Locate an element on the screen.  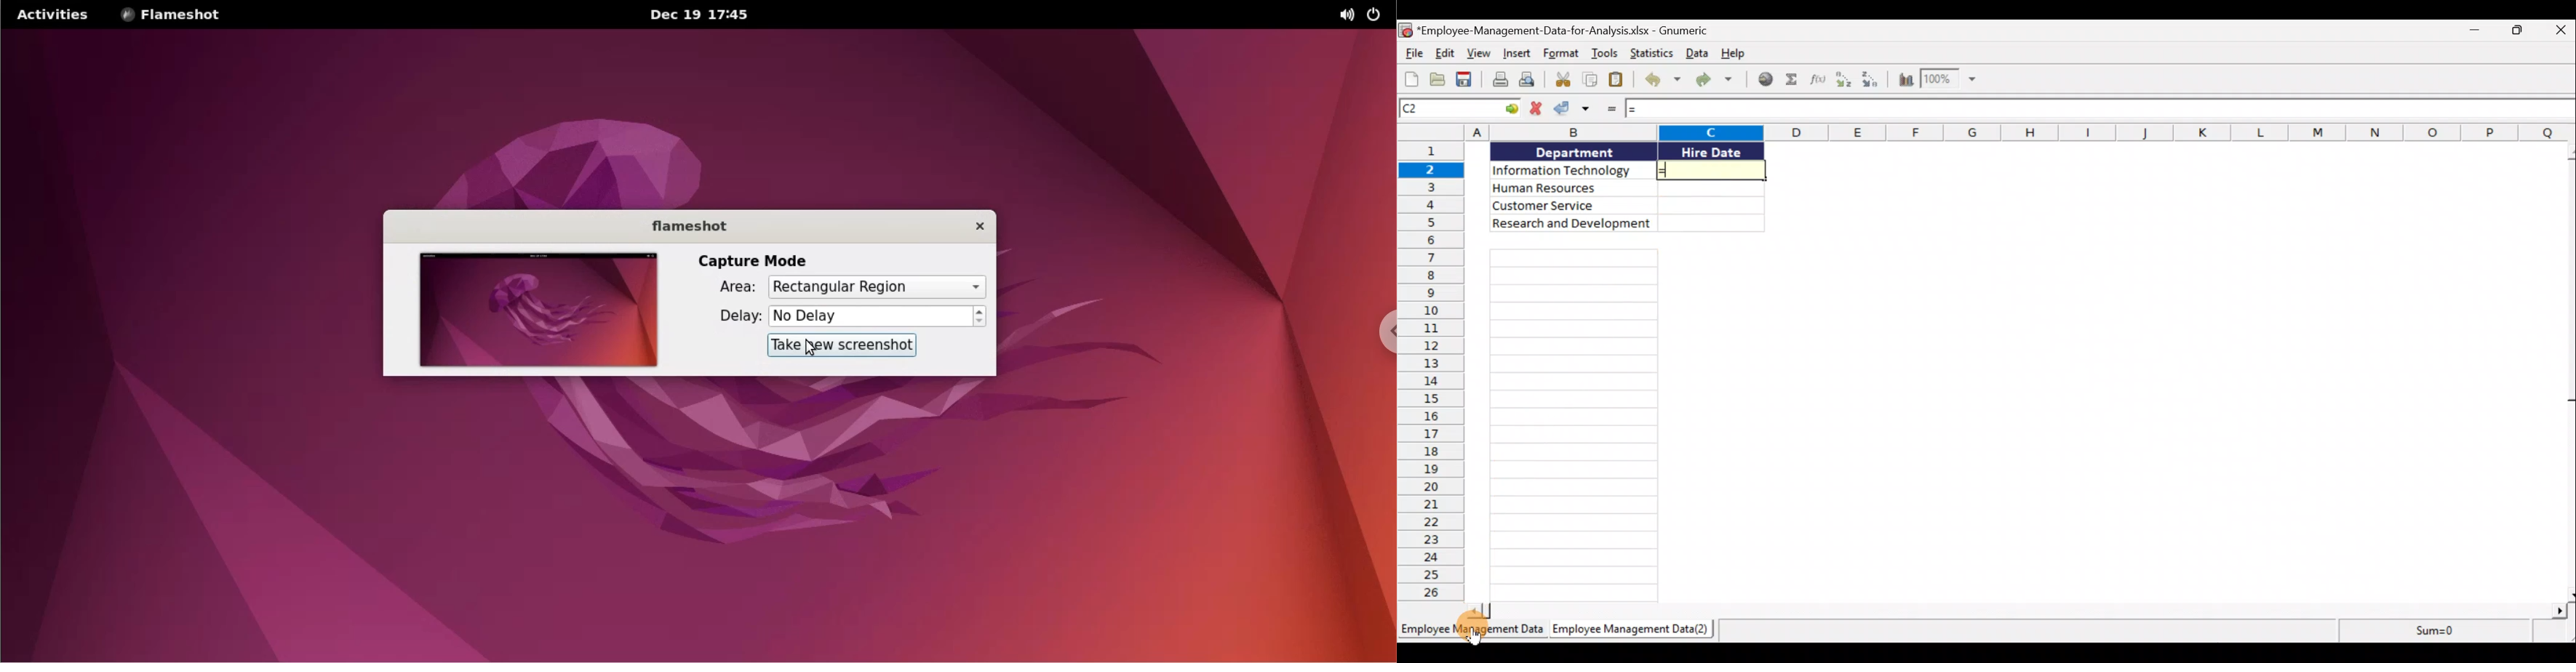
Print the current file is located at coordinates (1498, 80).